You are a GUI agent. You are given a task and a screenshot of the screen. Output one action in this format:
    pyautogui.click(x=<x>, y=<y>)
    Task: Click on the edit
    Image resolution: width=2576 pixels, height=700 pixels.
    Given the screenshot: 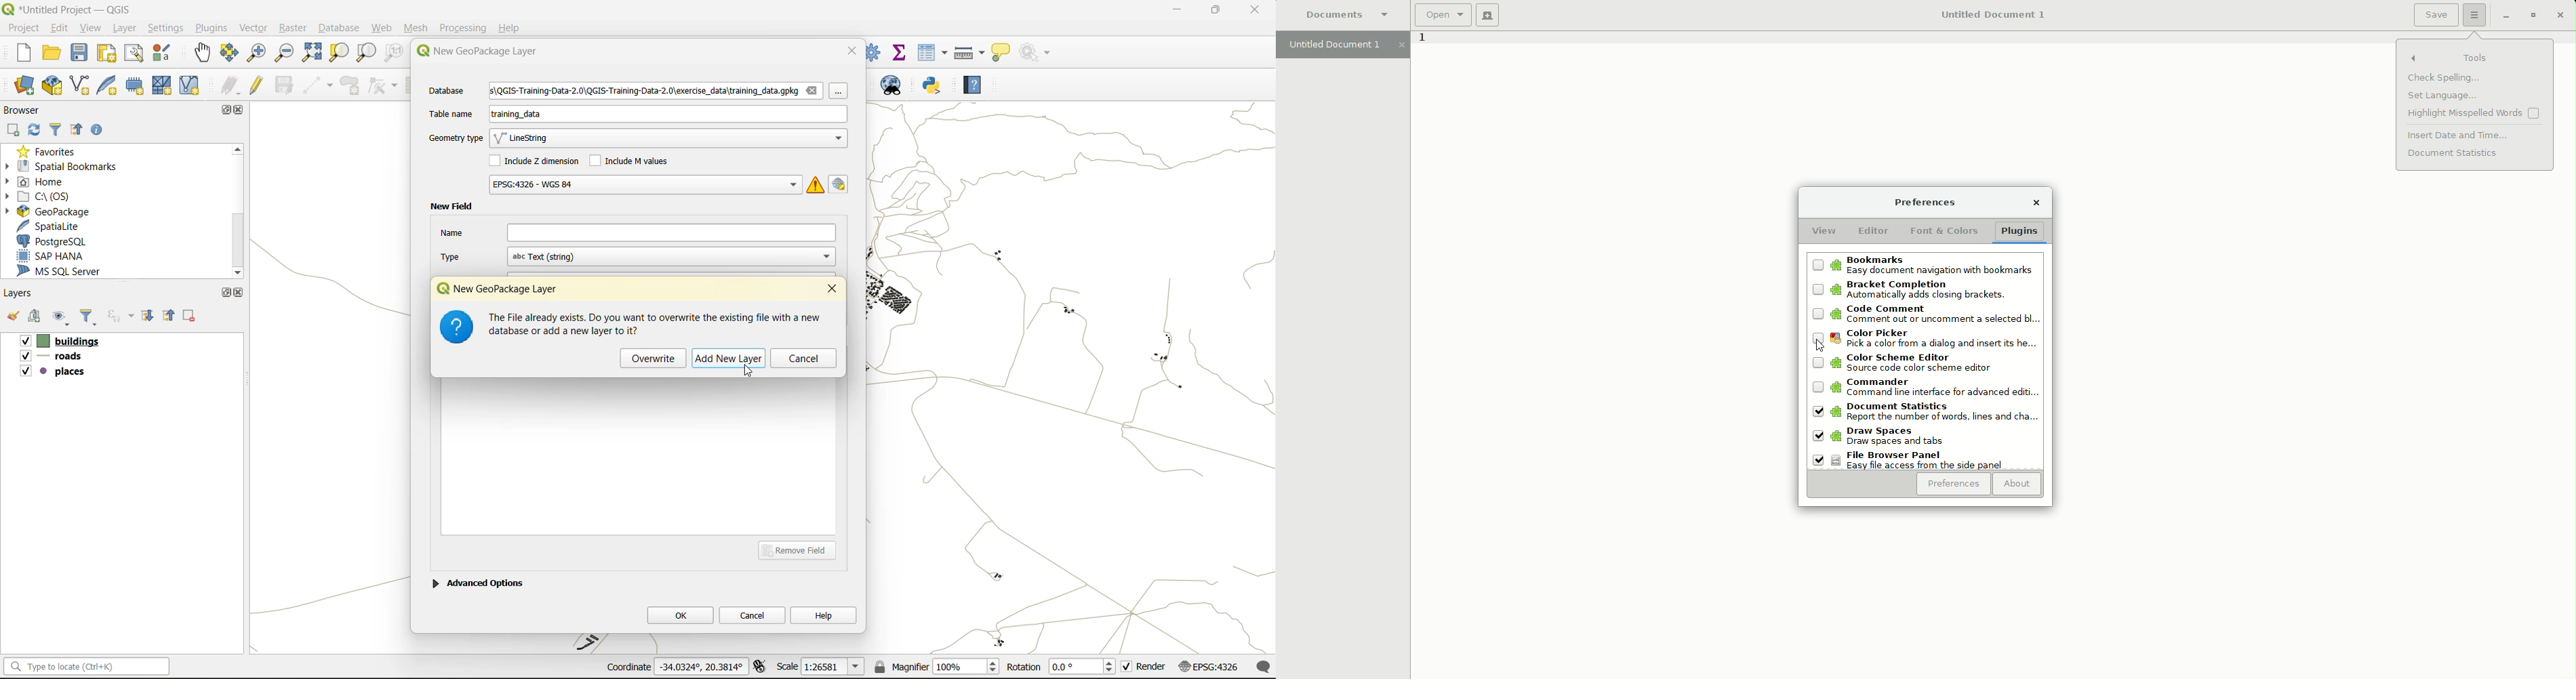 What is the action you would take?
    pyautogui.click(x=60, y=27)
    